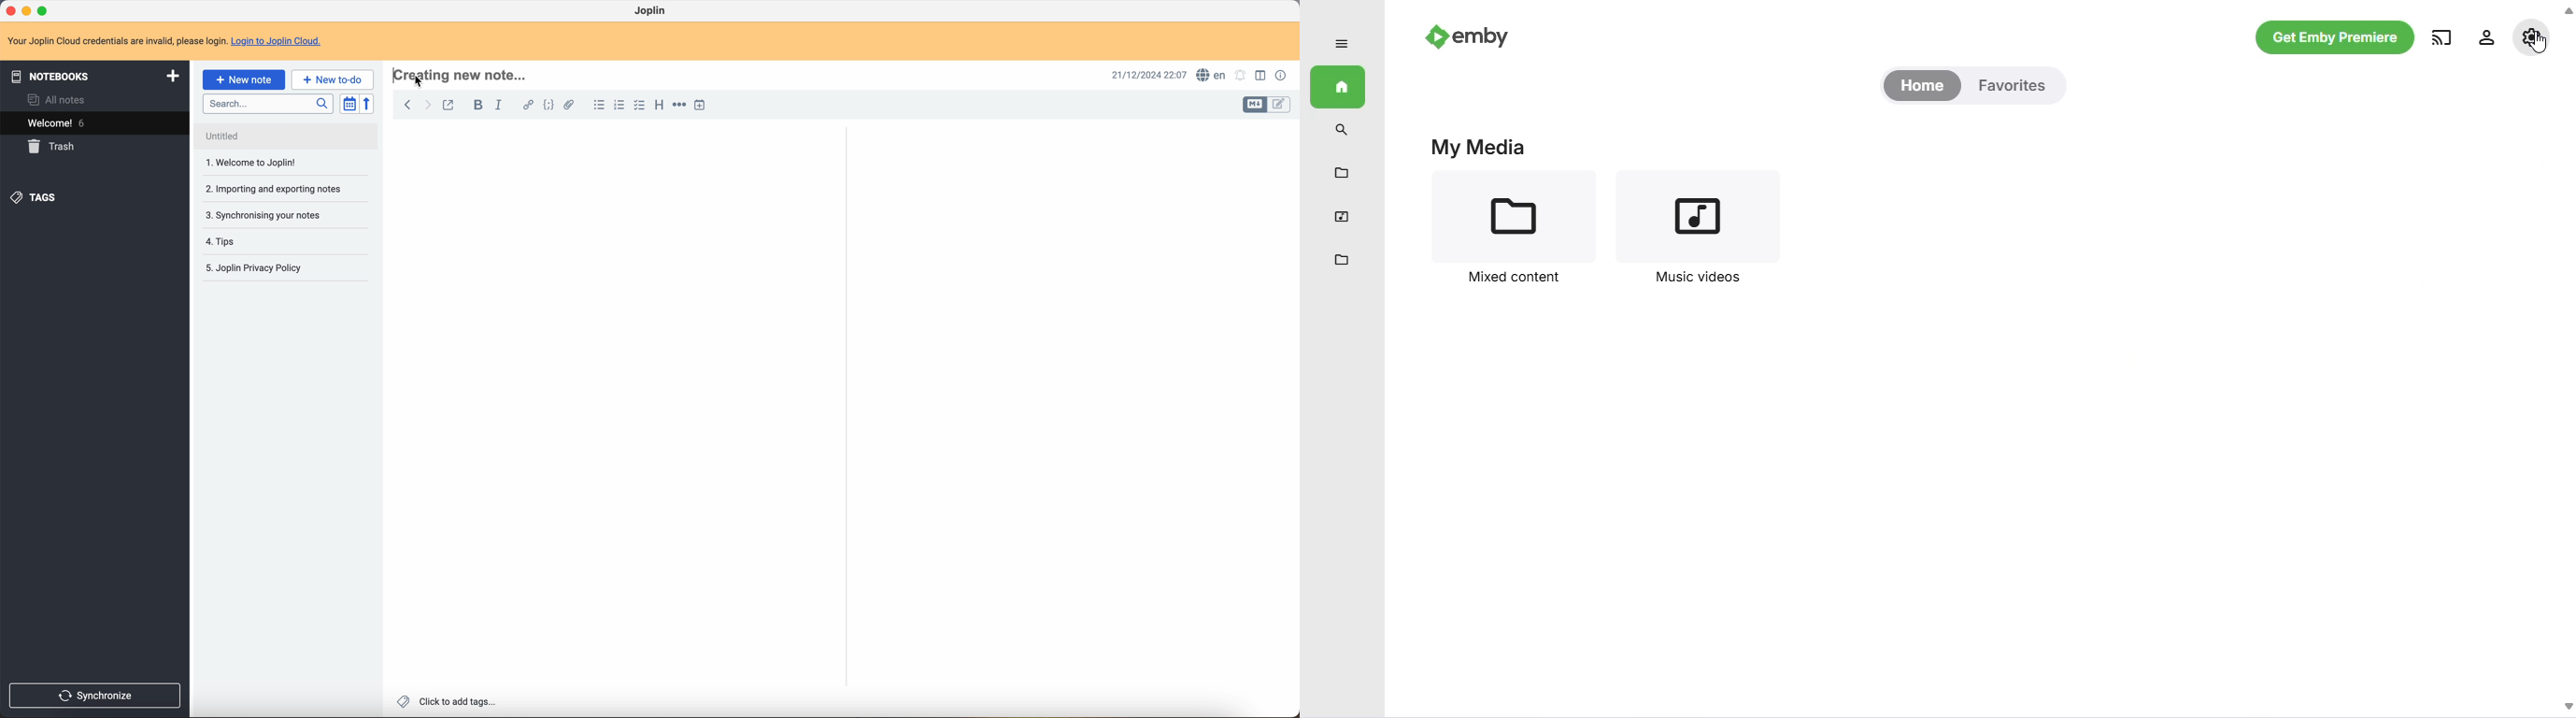  What do you see at coordinates (528, 105) in the screenshot?
I see `hyperlink` at bounding box center [528, 105].